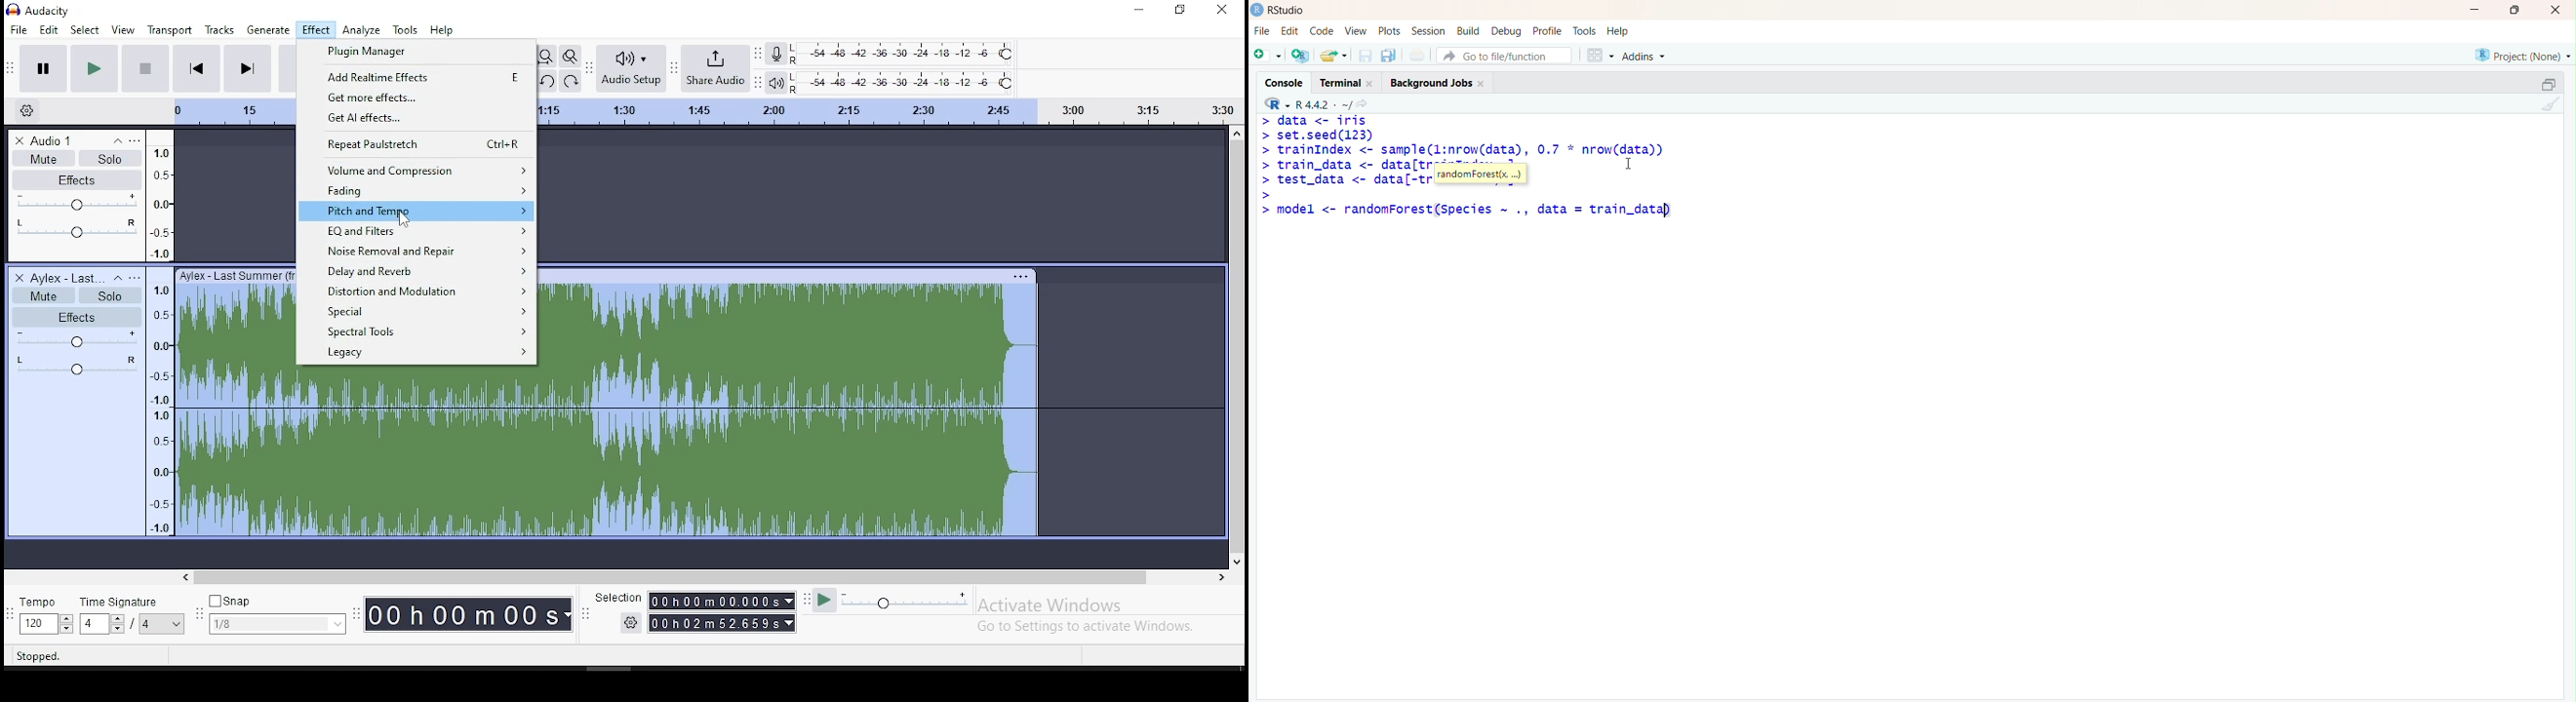 This screenshot has width=2576, height=728. What do you see at coordinates (78, 205) in the screenshot?
I see `volume` at bounding box center [78, 205].